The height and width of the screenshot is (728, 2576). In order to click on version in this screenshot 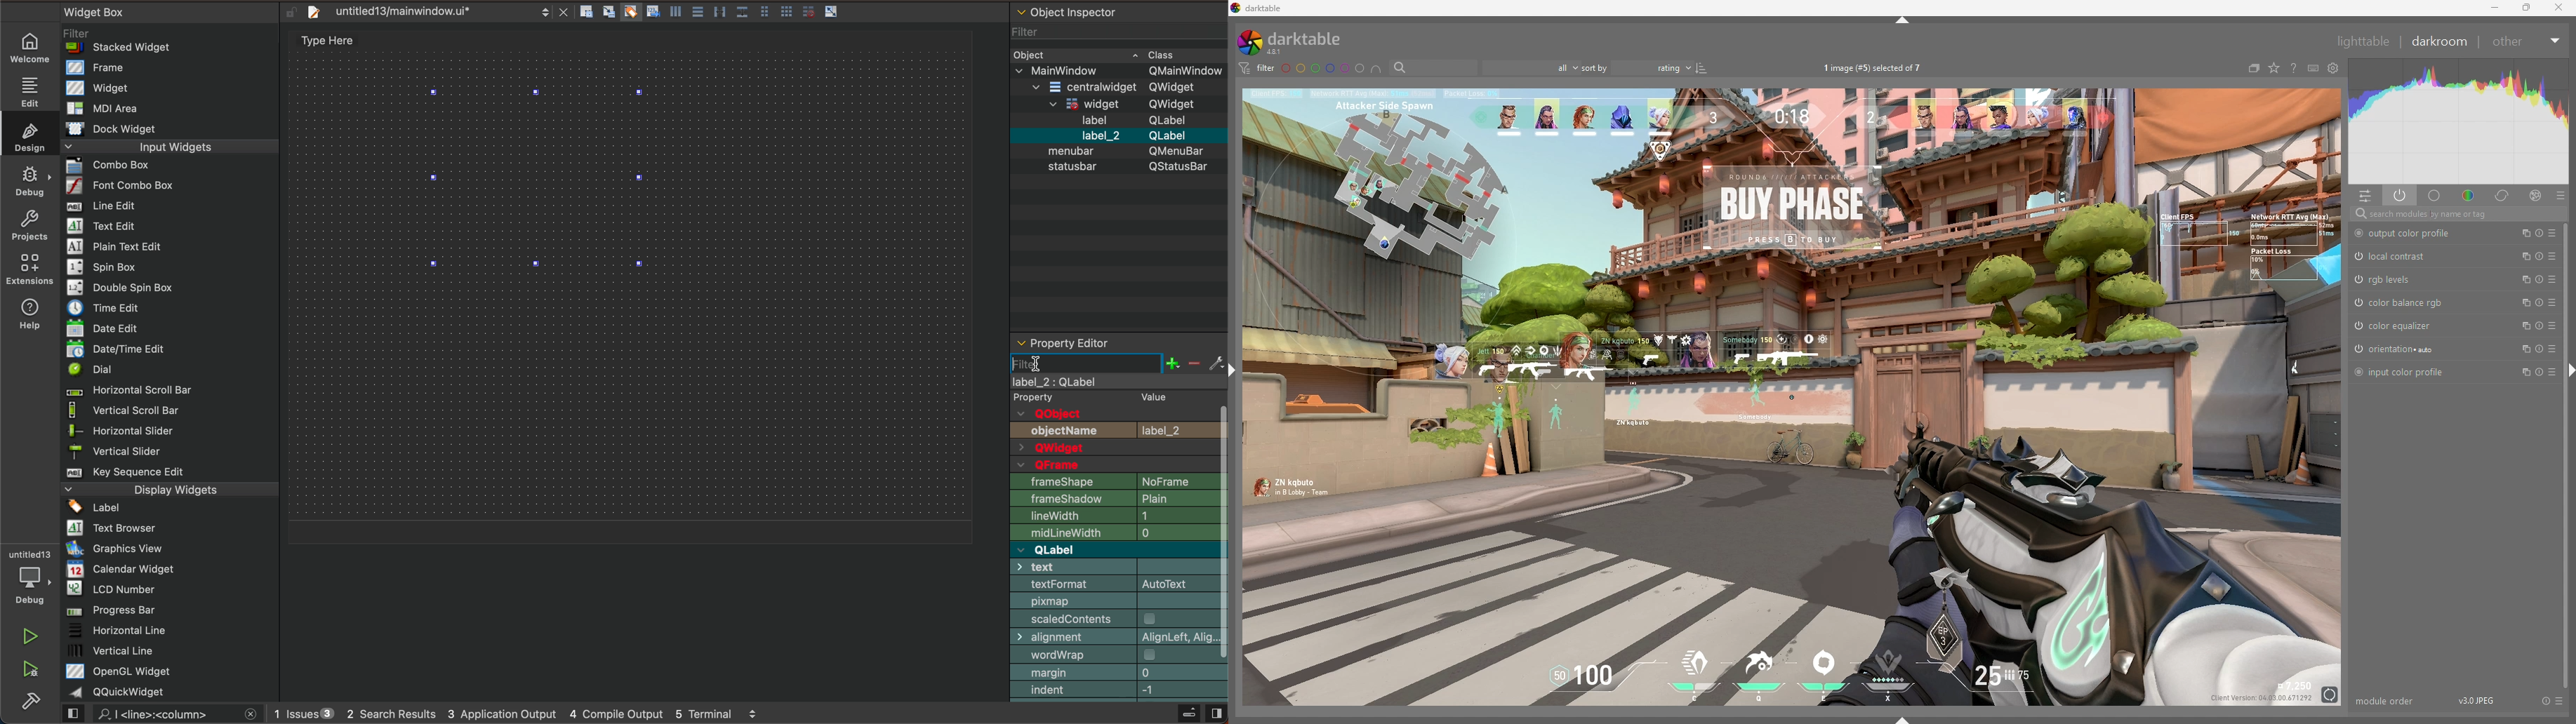, I will do `click(2480, 700)`.